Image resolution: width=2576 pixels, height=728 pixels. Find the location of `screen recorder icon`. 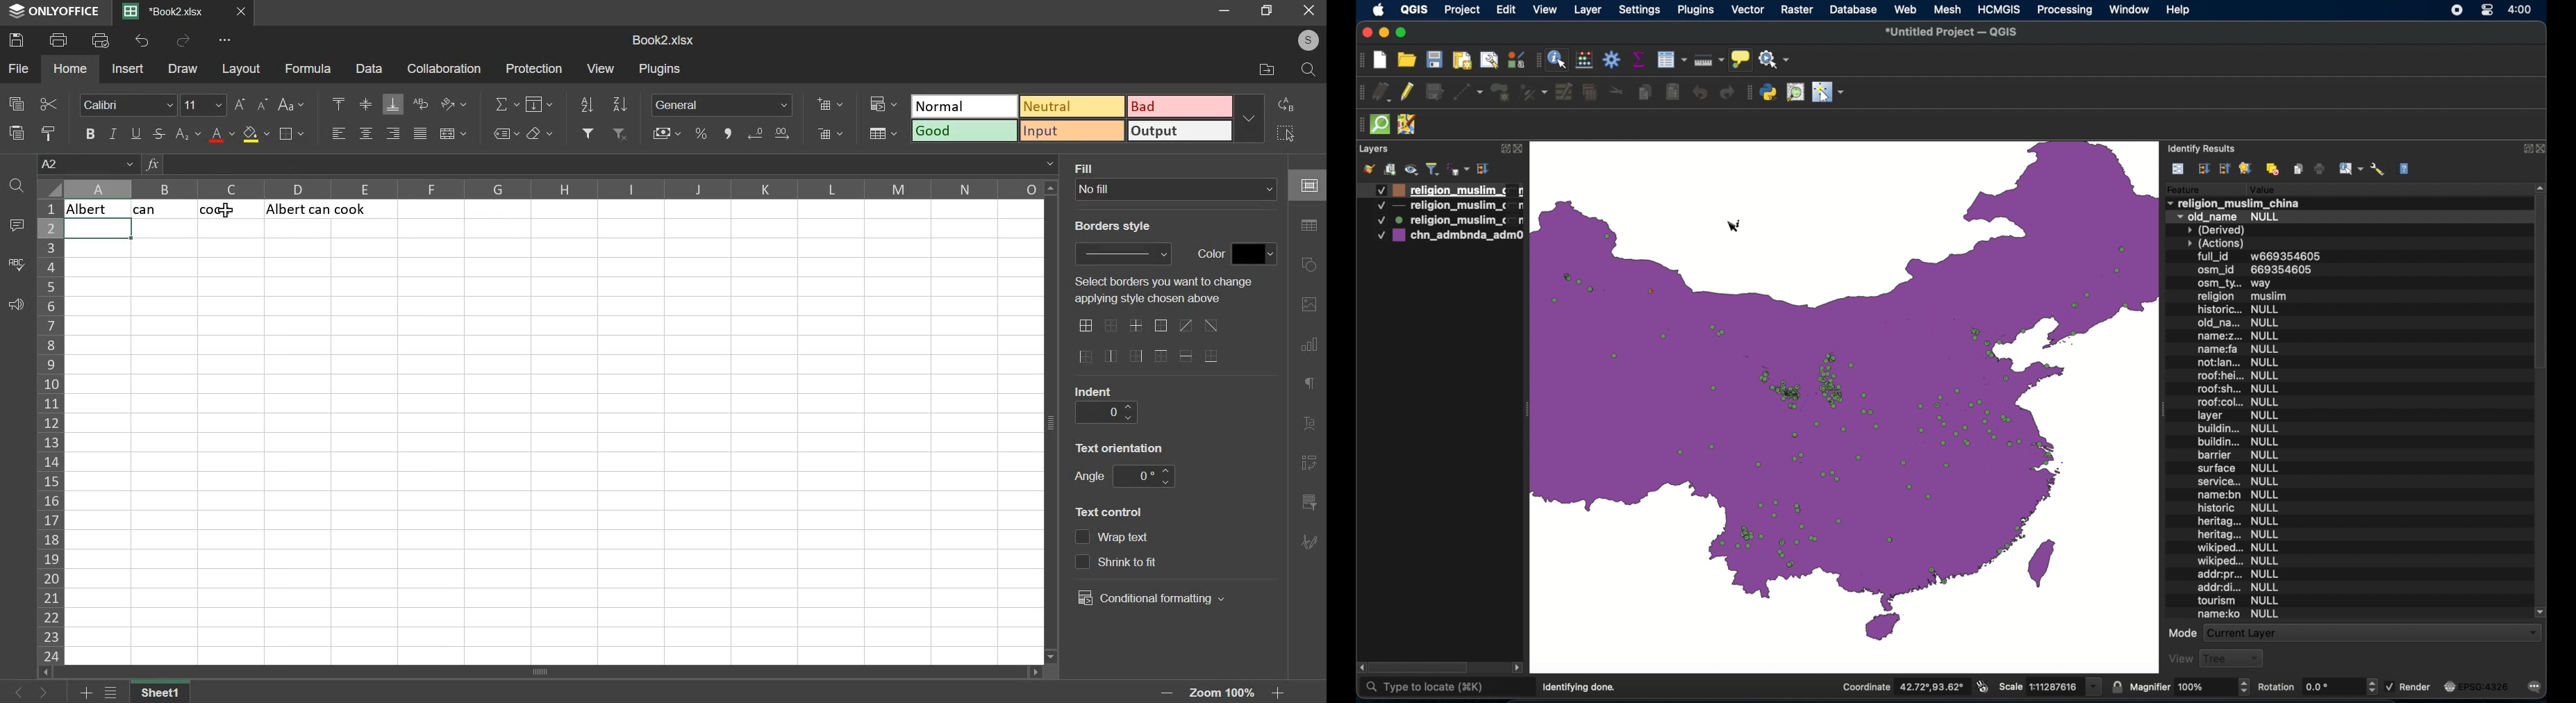

screen recorder icon is located at coordinates (2455, 11).